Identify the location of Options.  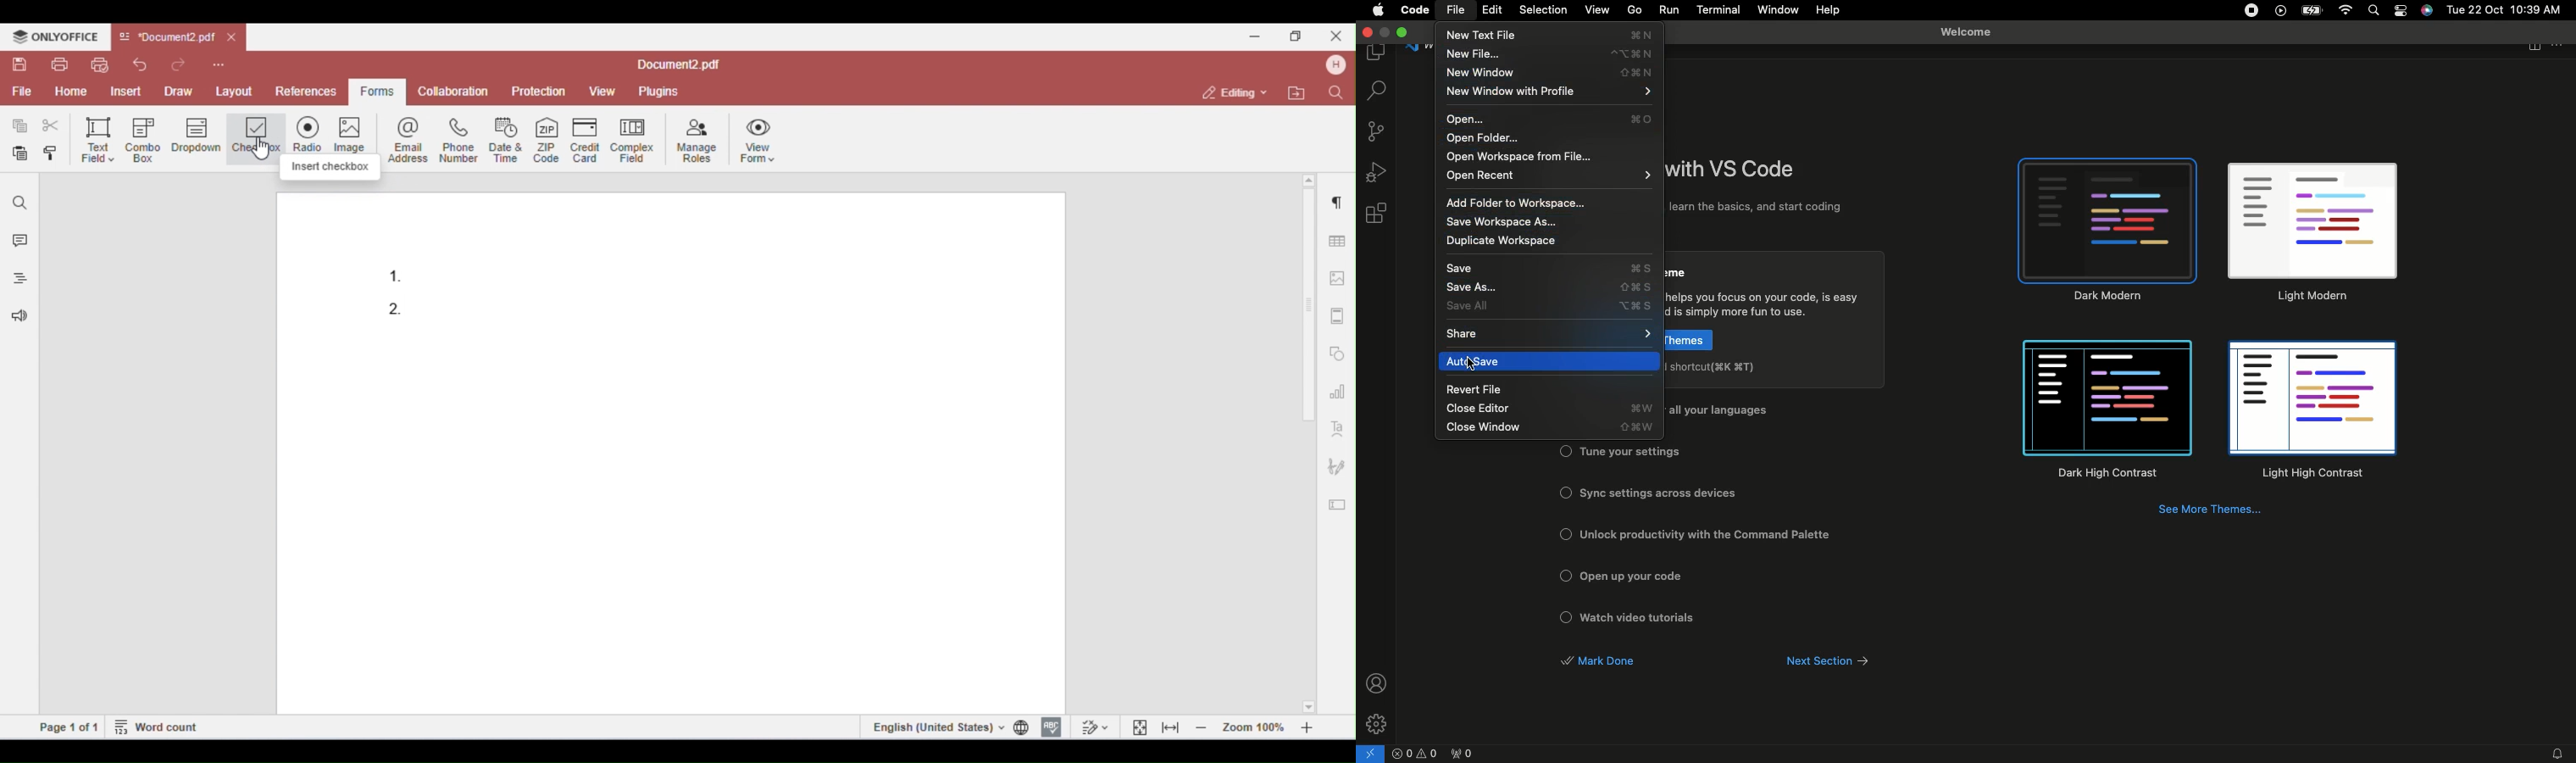
(2401, 12).